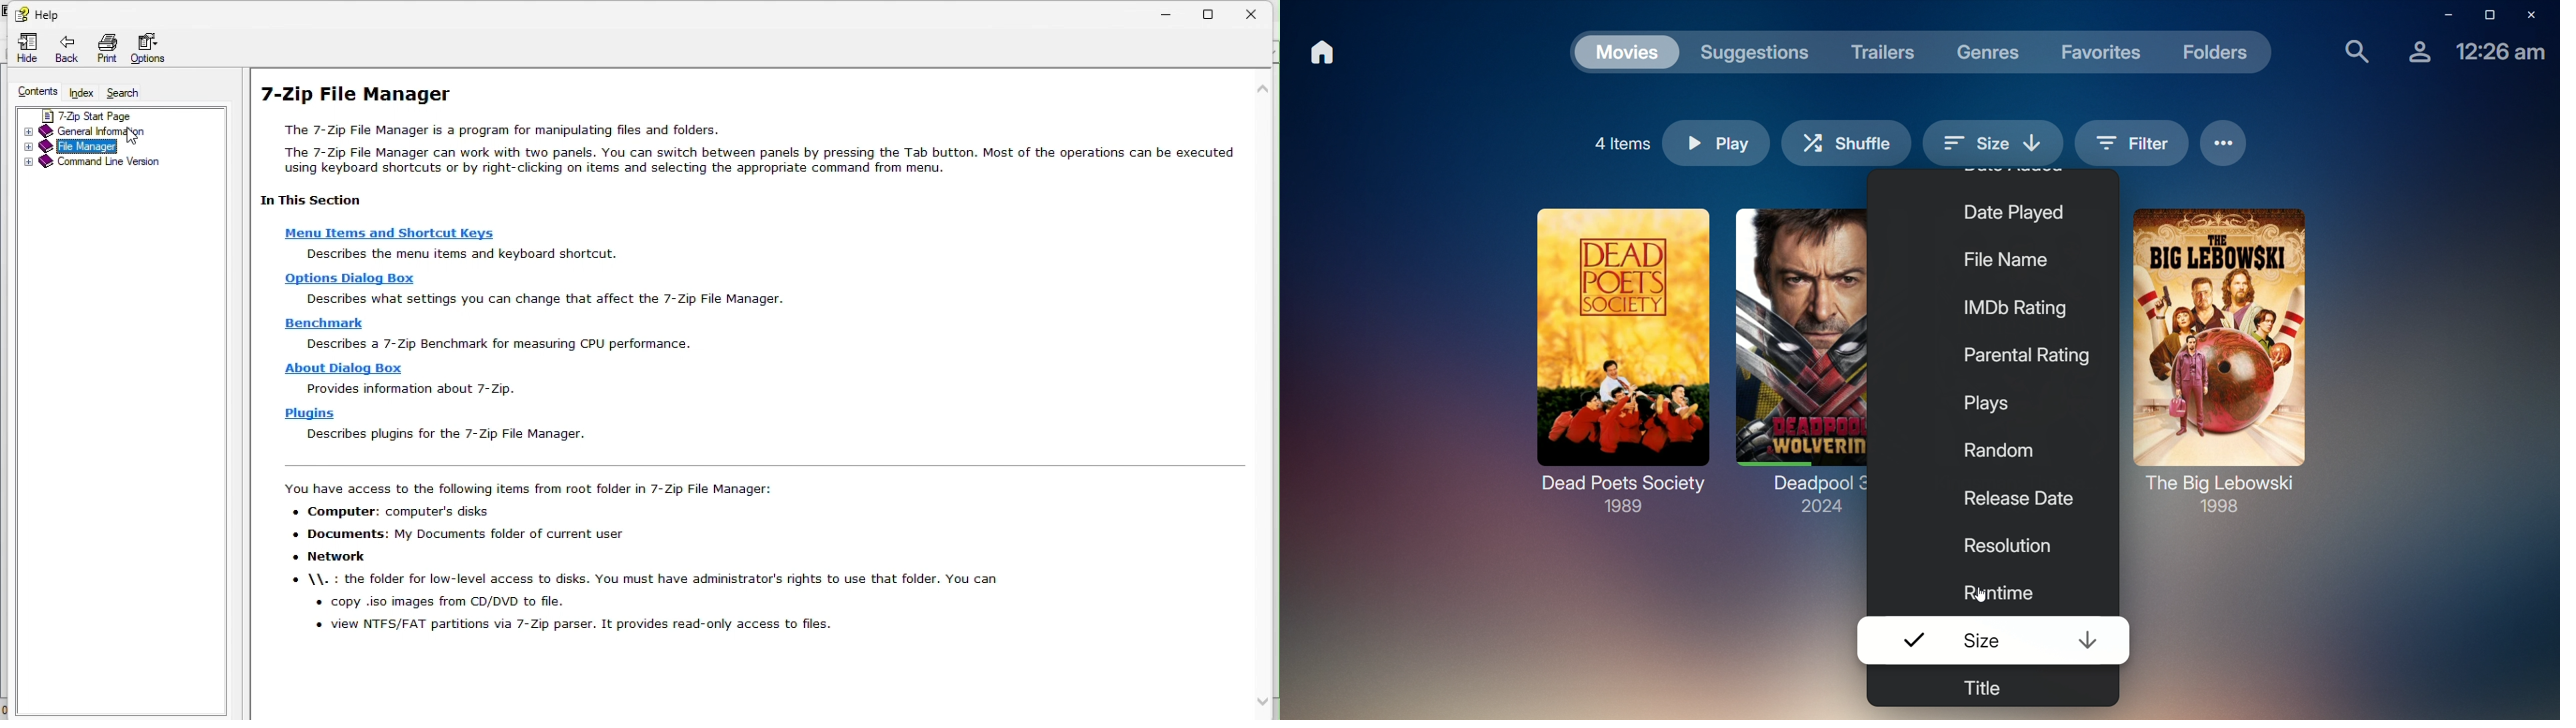  I want to click on Restore, so click(2485, 15).